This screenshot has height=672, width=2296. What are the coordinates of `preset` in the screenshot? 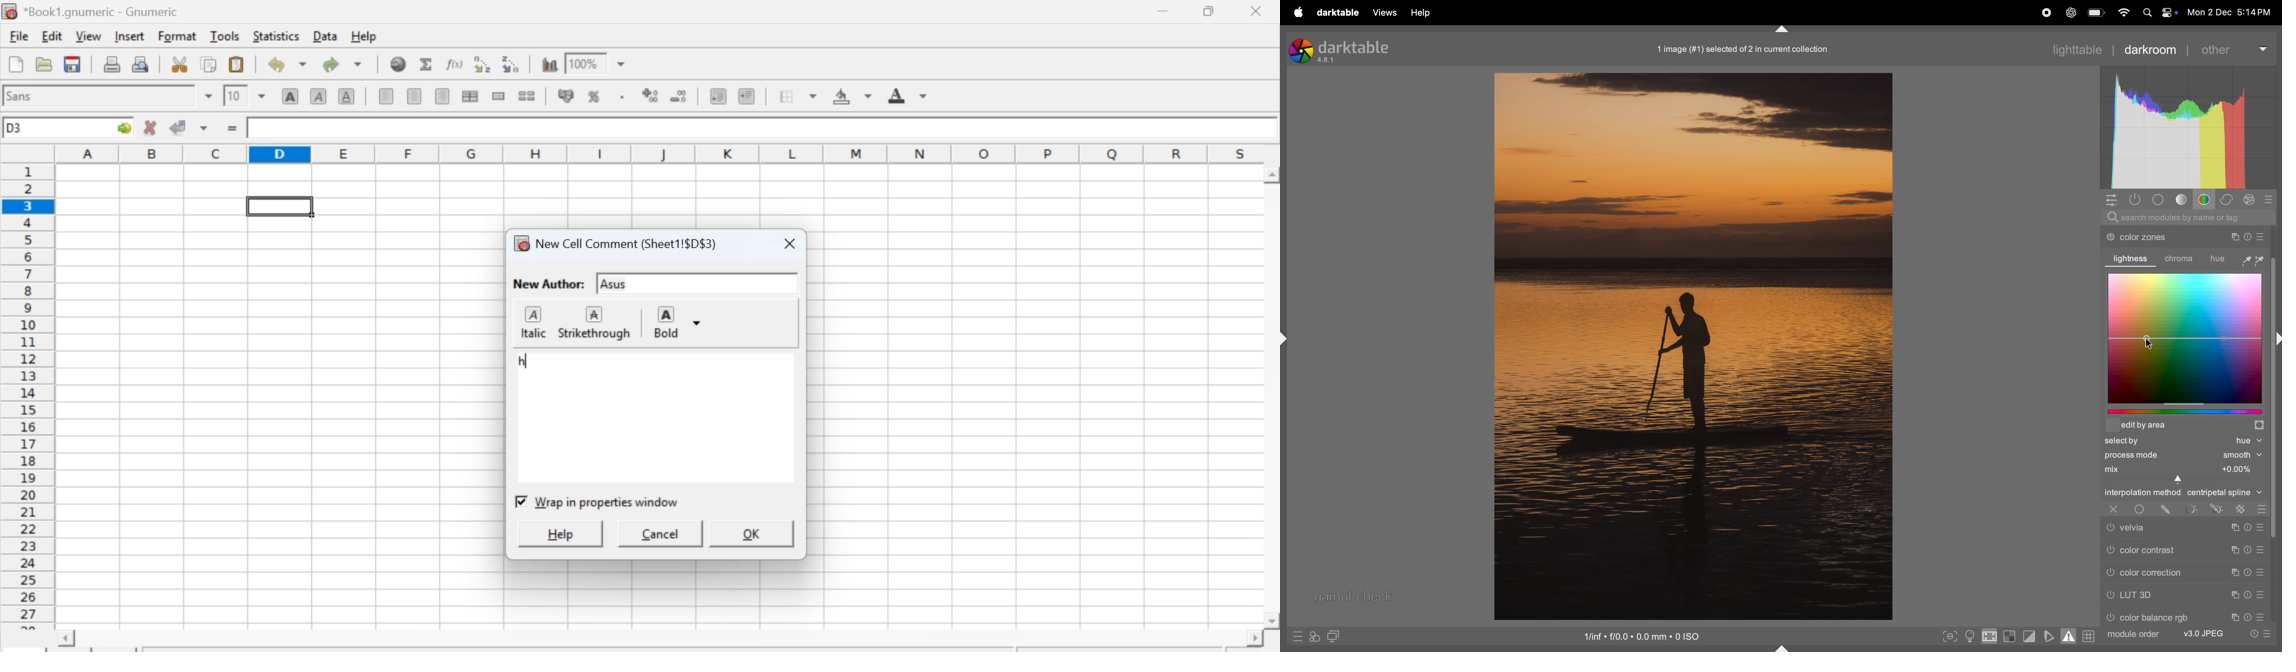 It's located at (2261, 596).